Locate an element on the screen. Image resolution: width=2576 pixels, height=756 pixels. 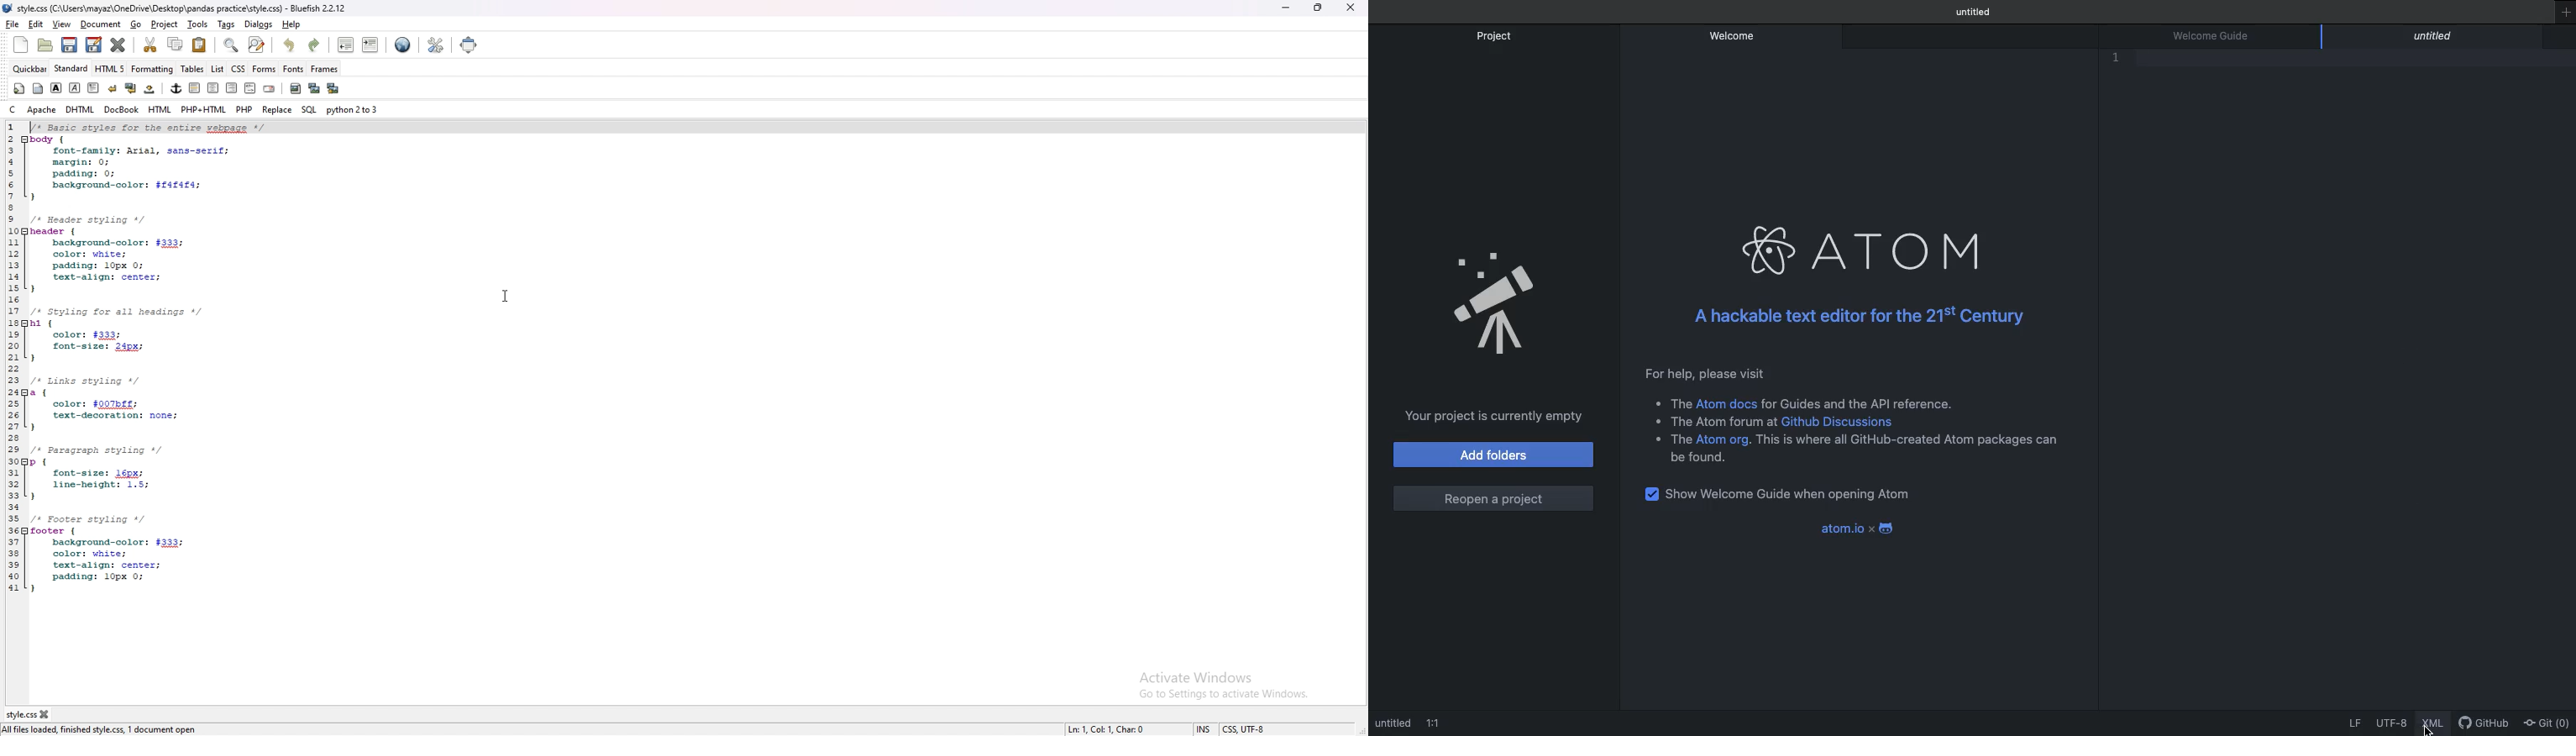
paste is located at coordinates (200, 44).